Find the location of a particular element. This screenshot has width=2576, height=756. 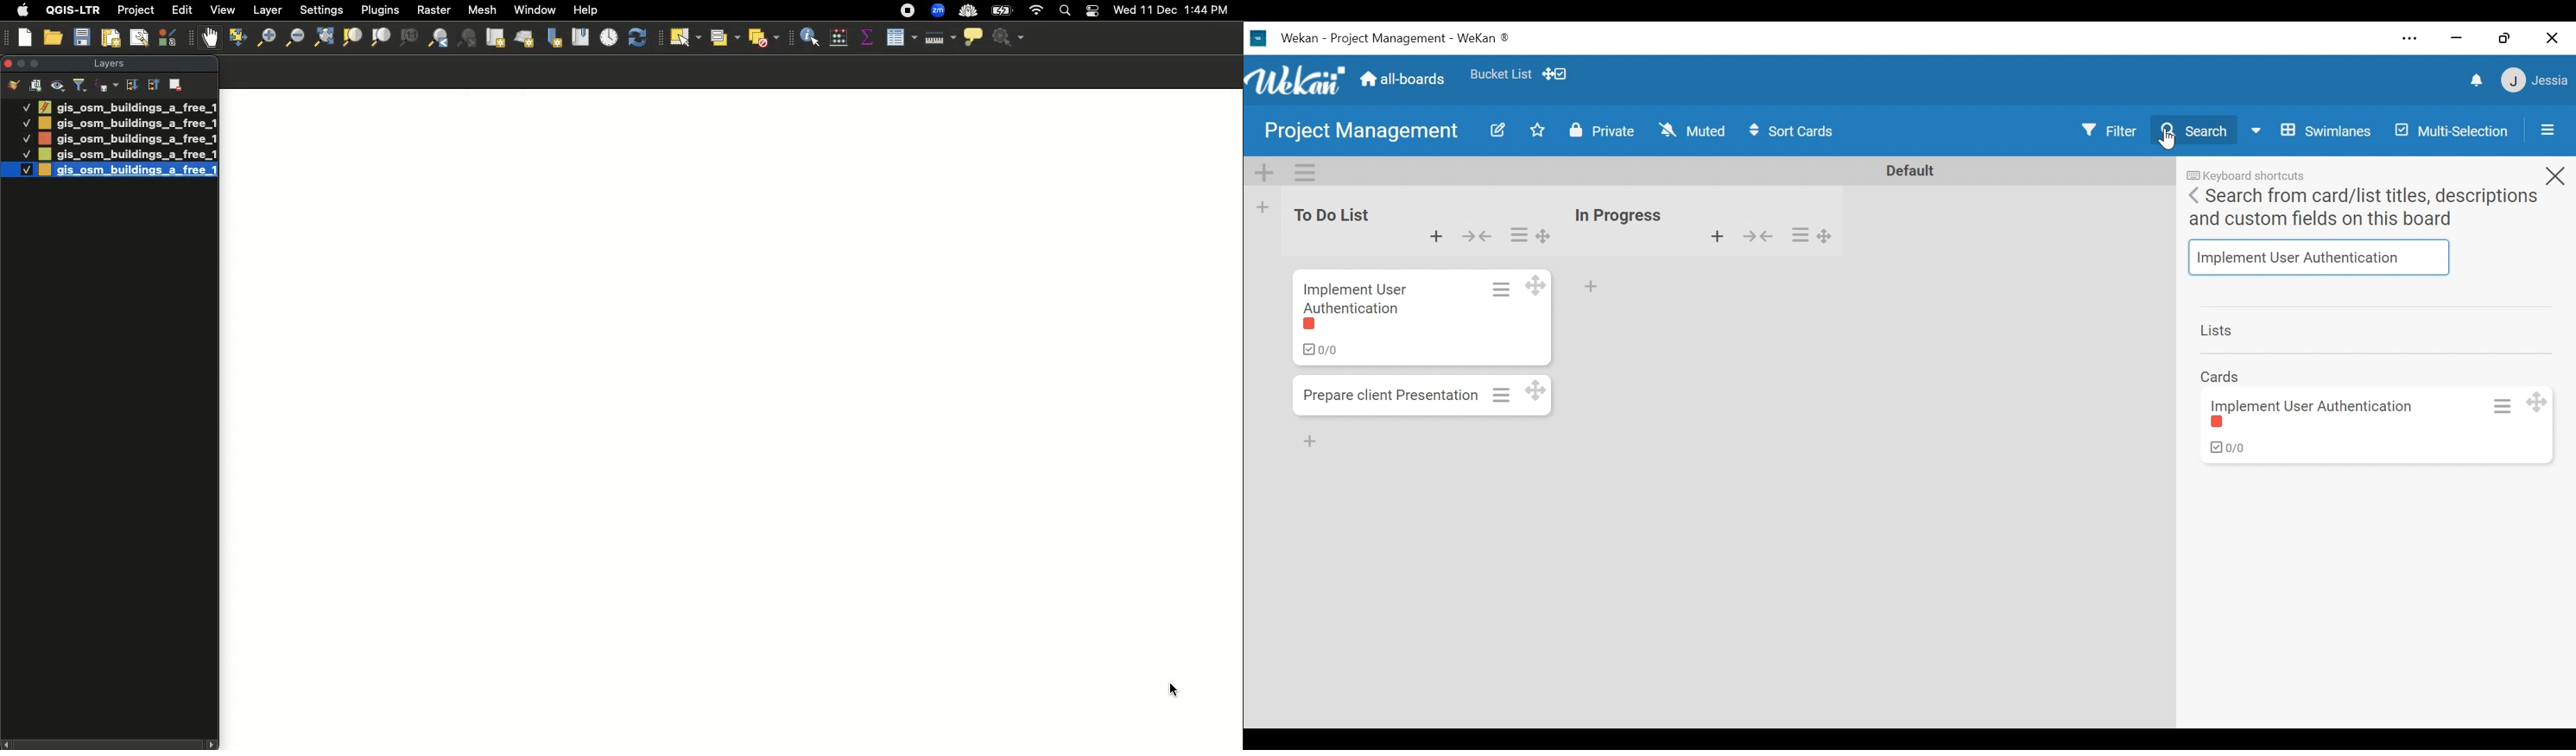

list actions is located at coordinates (1519, 235).